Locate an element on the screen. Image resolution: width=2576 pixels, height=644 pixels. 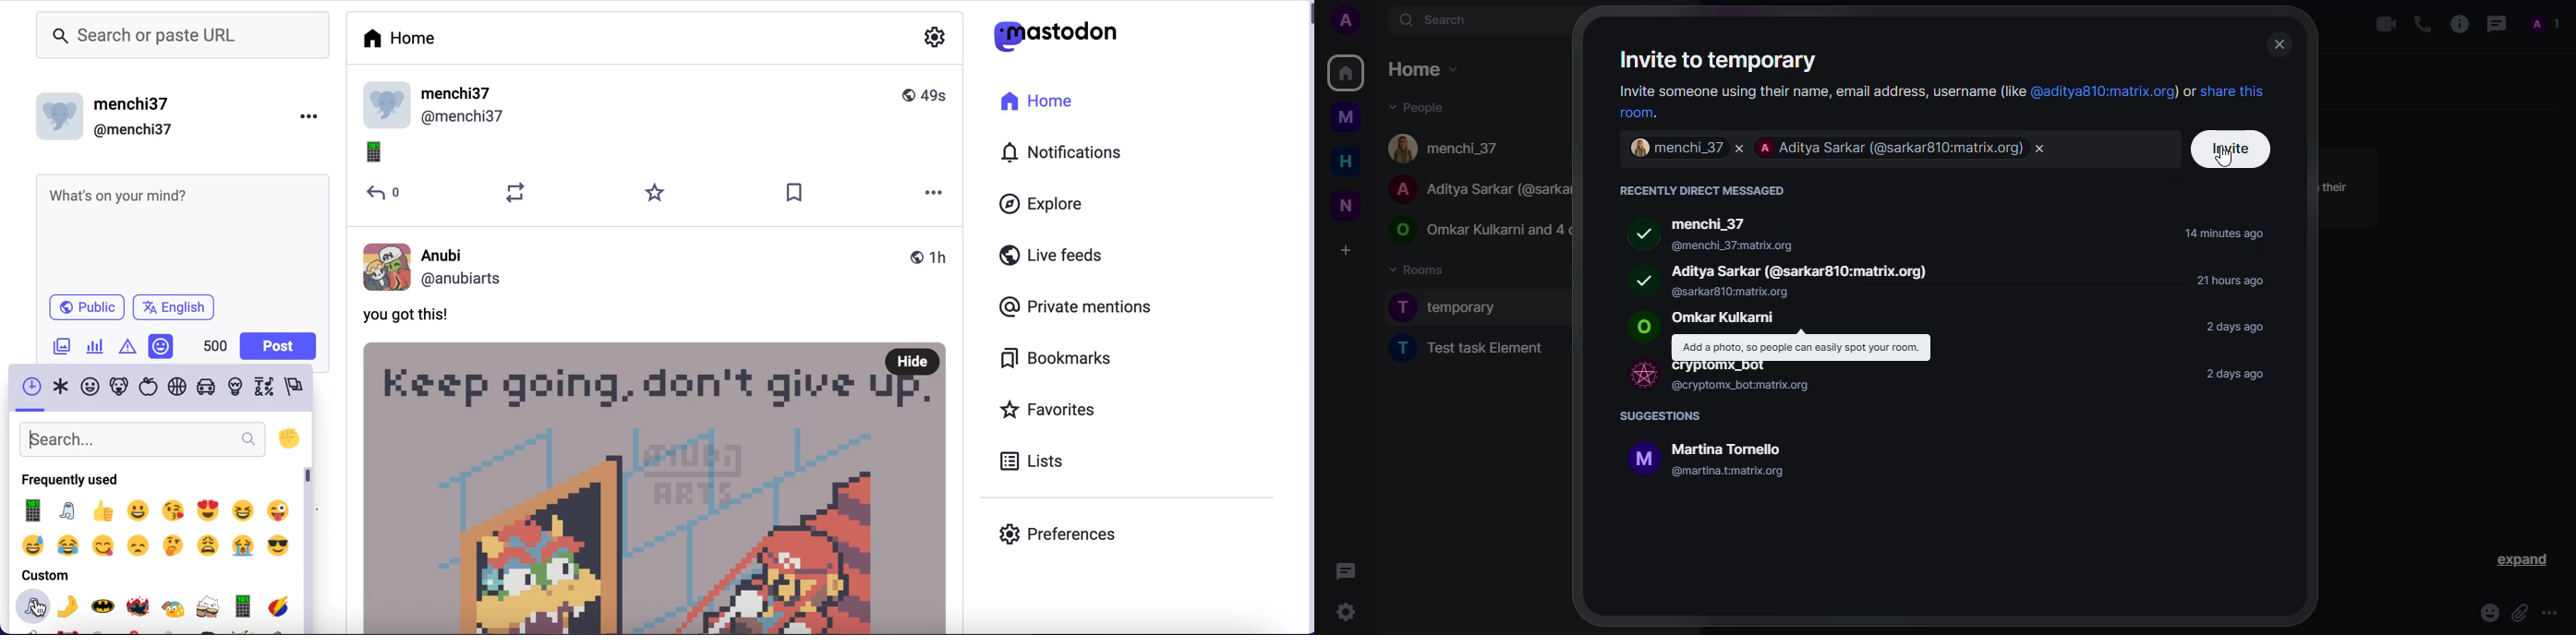
emoji is located at coordinates (2485, 613).